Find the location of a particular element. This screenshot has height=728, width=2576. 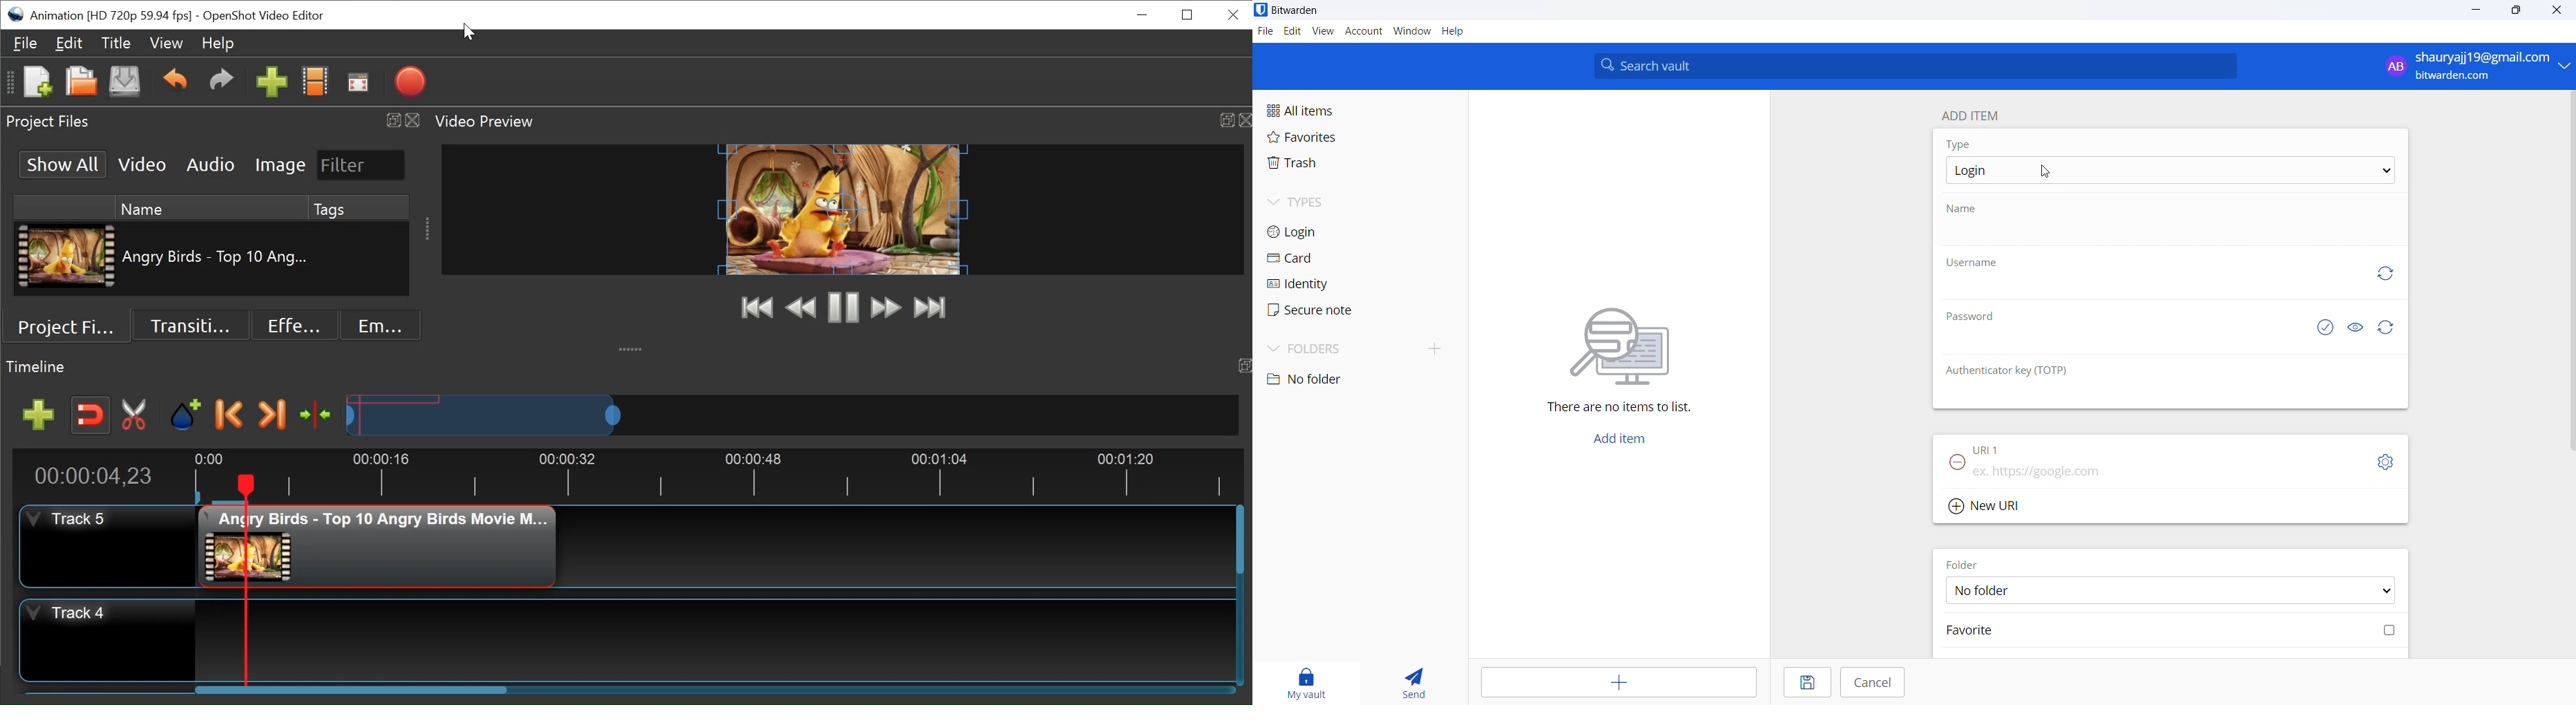

type is located at coordinates (1972, 145).